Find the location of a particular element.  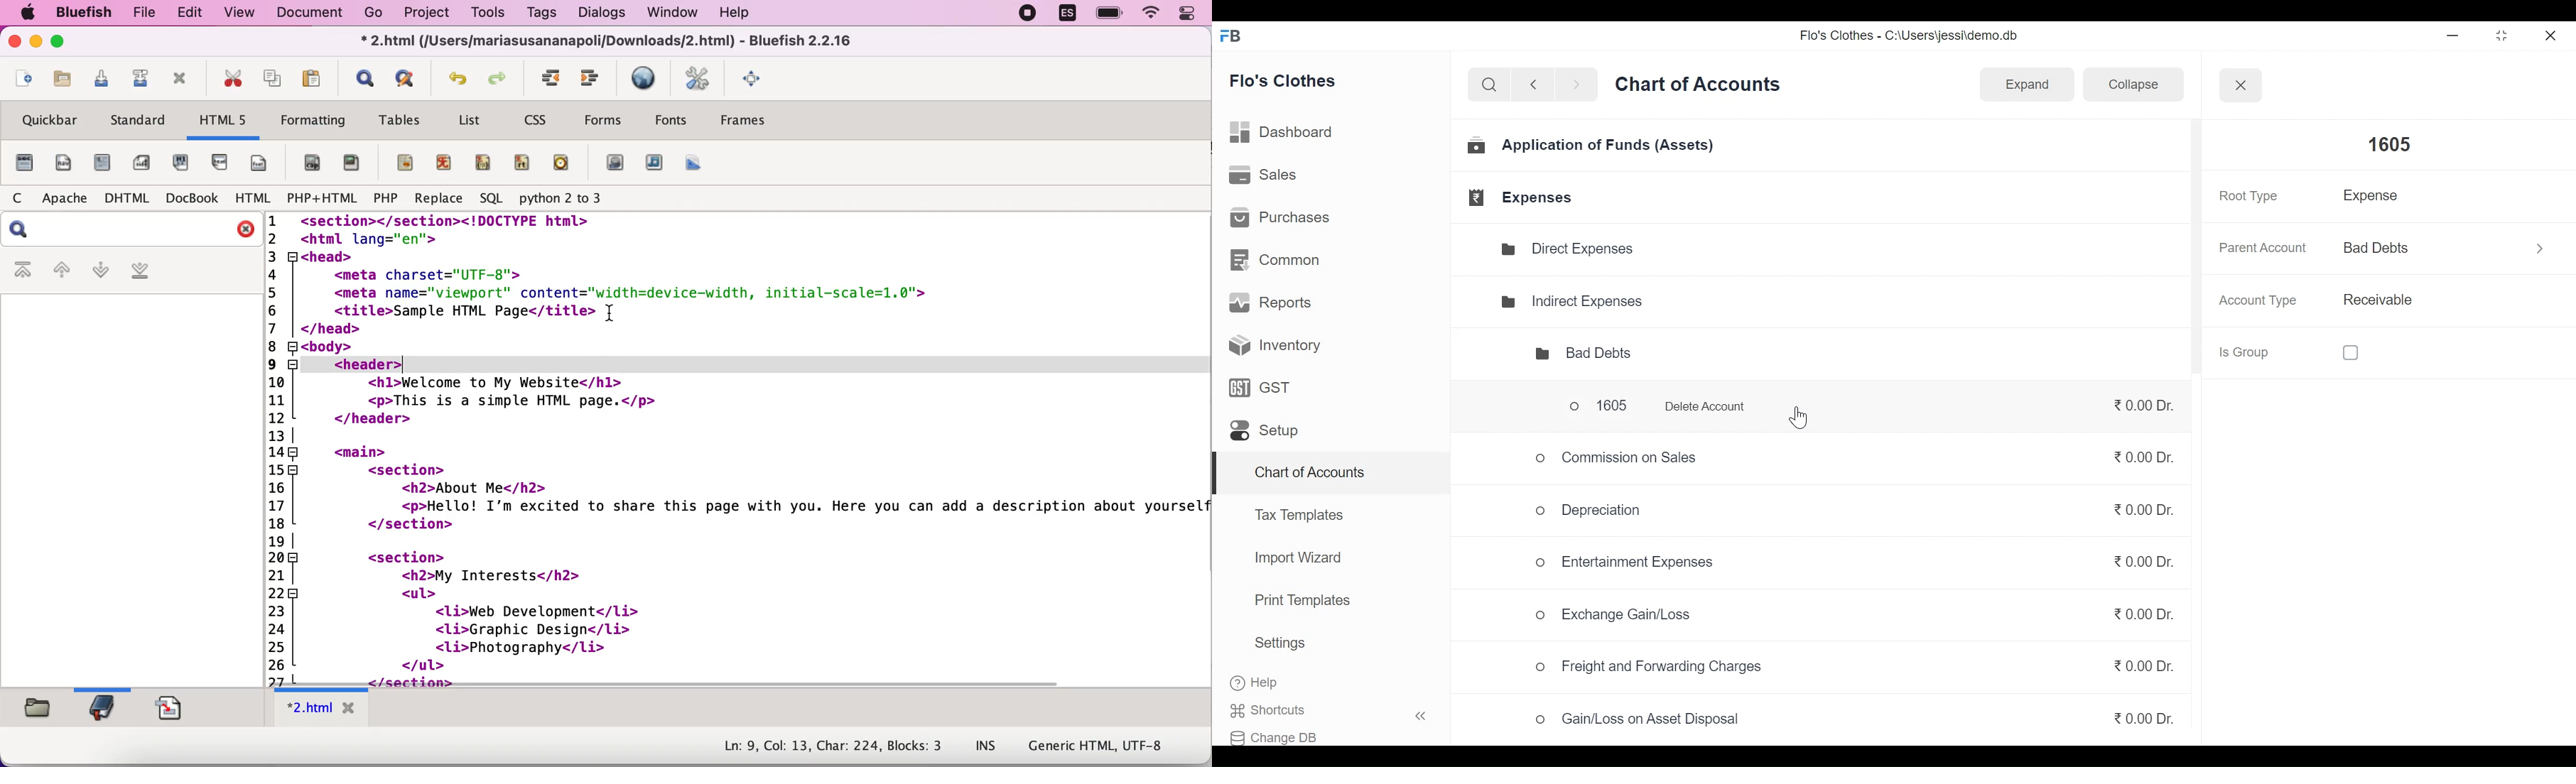

Expense is located at coordinates (2376, 199).